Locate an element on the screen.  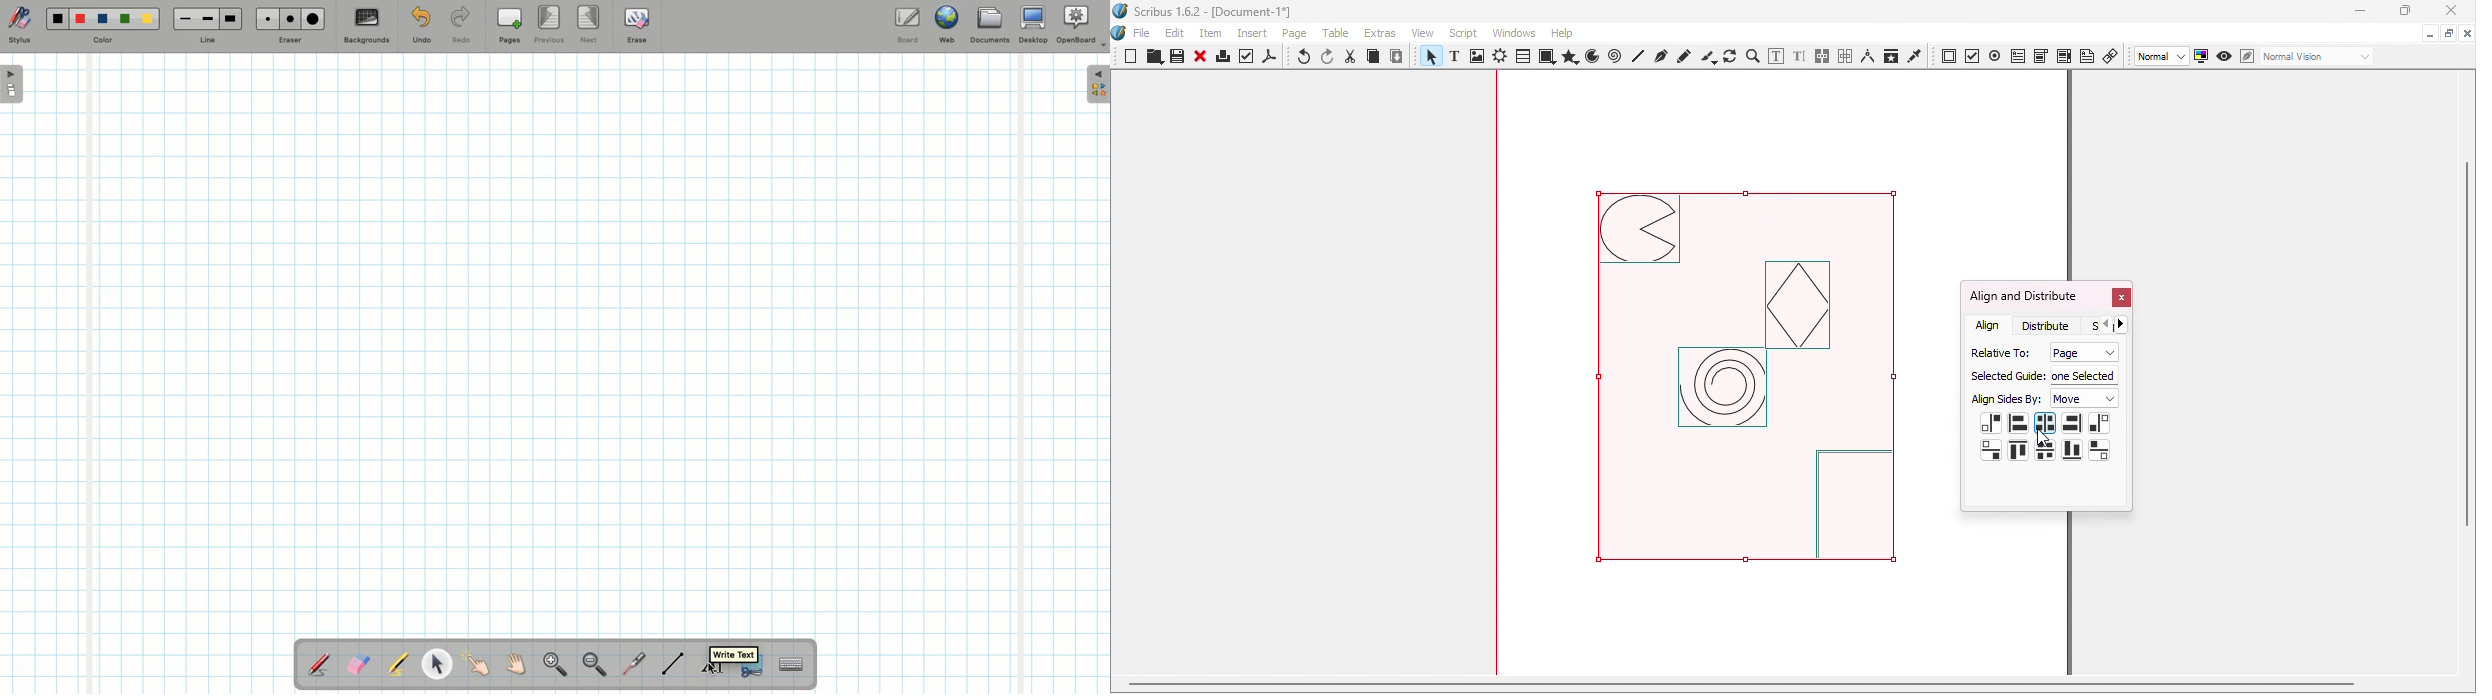
Eraser is located at coordinates (289, 42).